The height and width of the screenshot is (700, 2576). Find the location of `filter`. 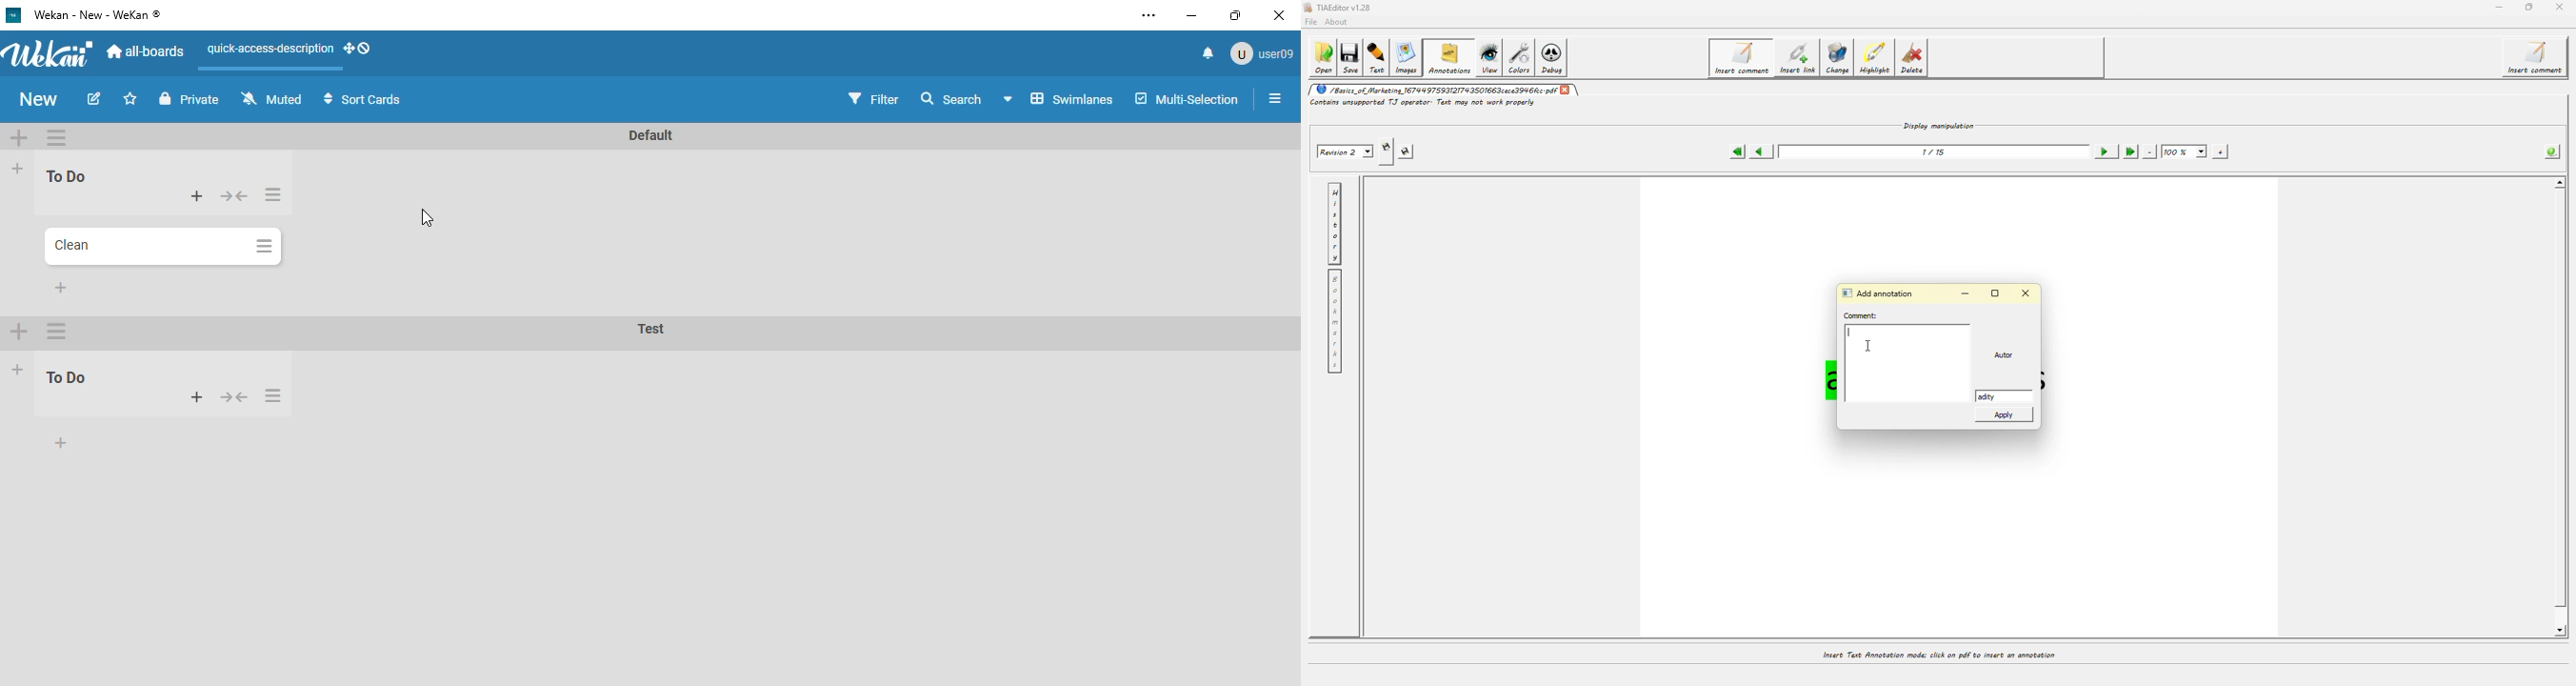

filter is located at coordinates (873, 97).